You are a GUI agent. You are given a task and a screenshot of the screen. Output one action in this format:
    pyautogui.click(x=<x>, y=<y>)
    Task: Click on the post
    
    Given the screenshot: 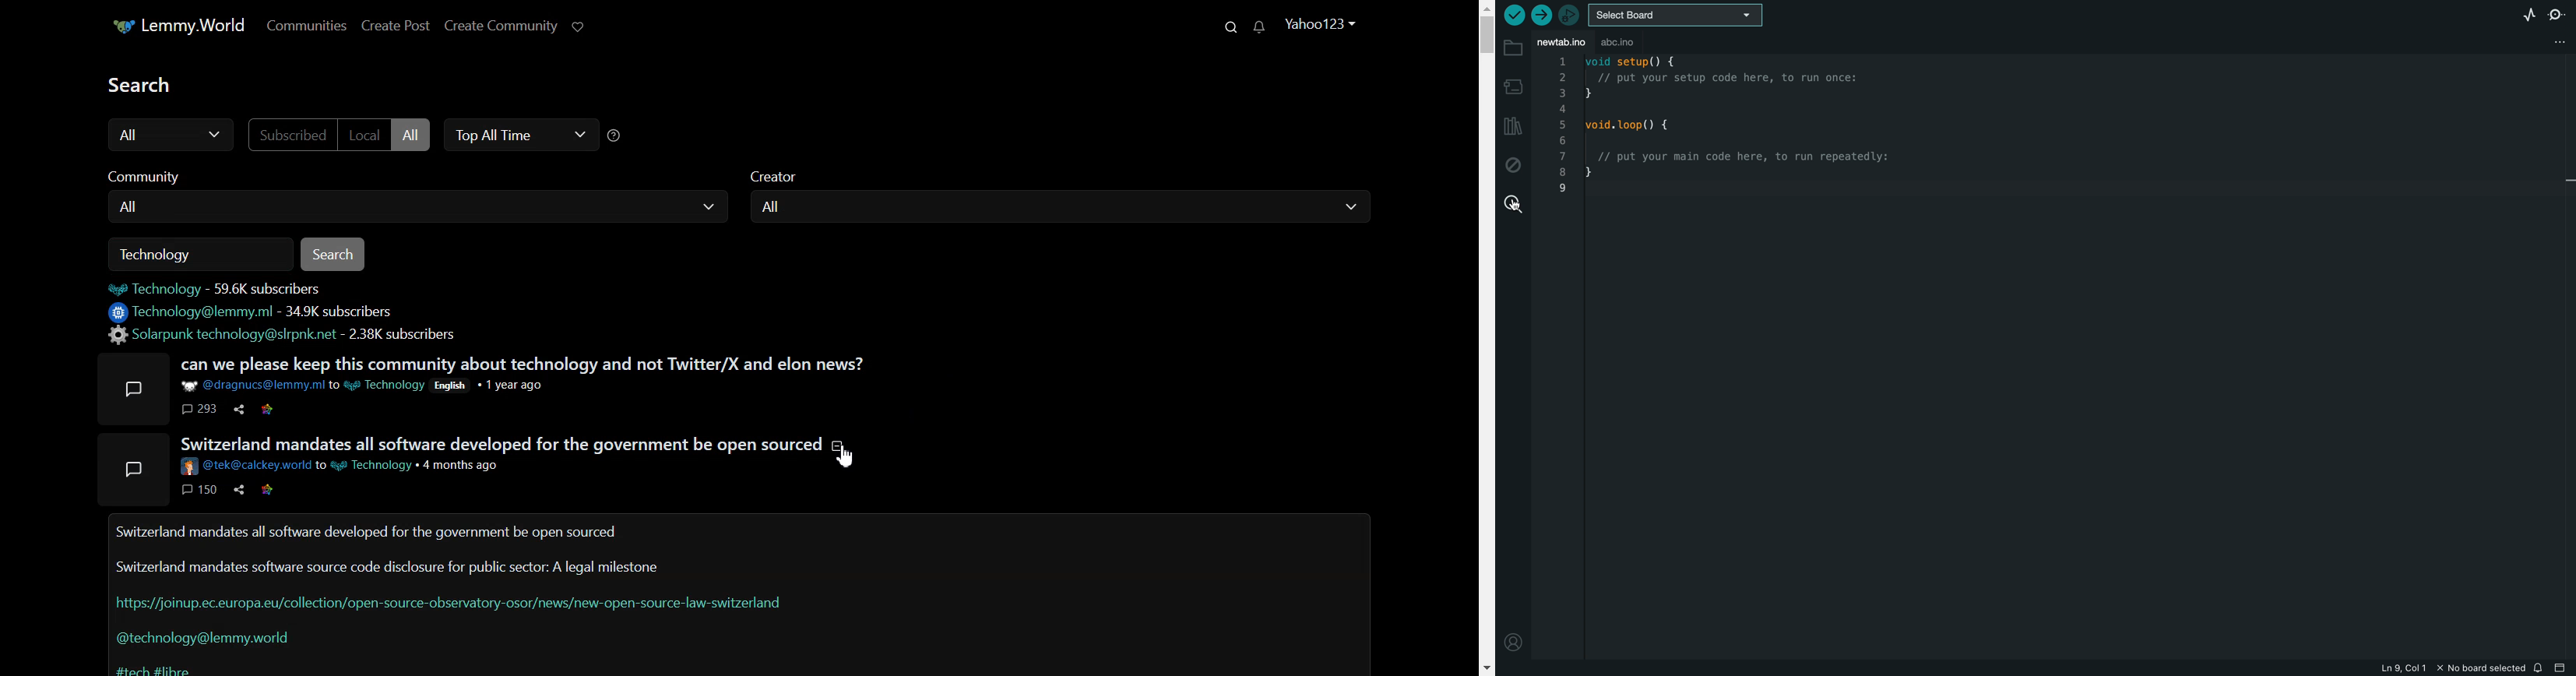 What is the action you would take?
    pyautogui.click(x=132, y=468)
    